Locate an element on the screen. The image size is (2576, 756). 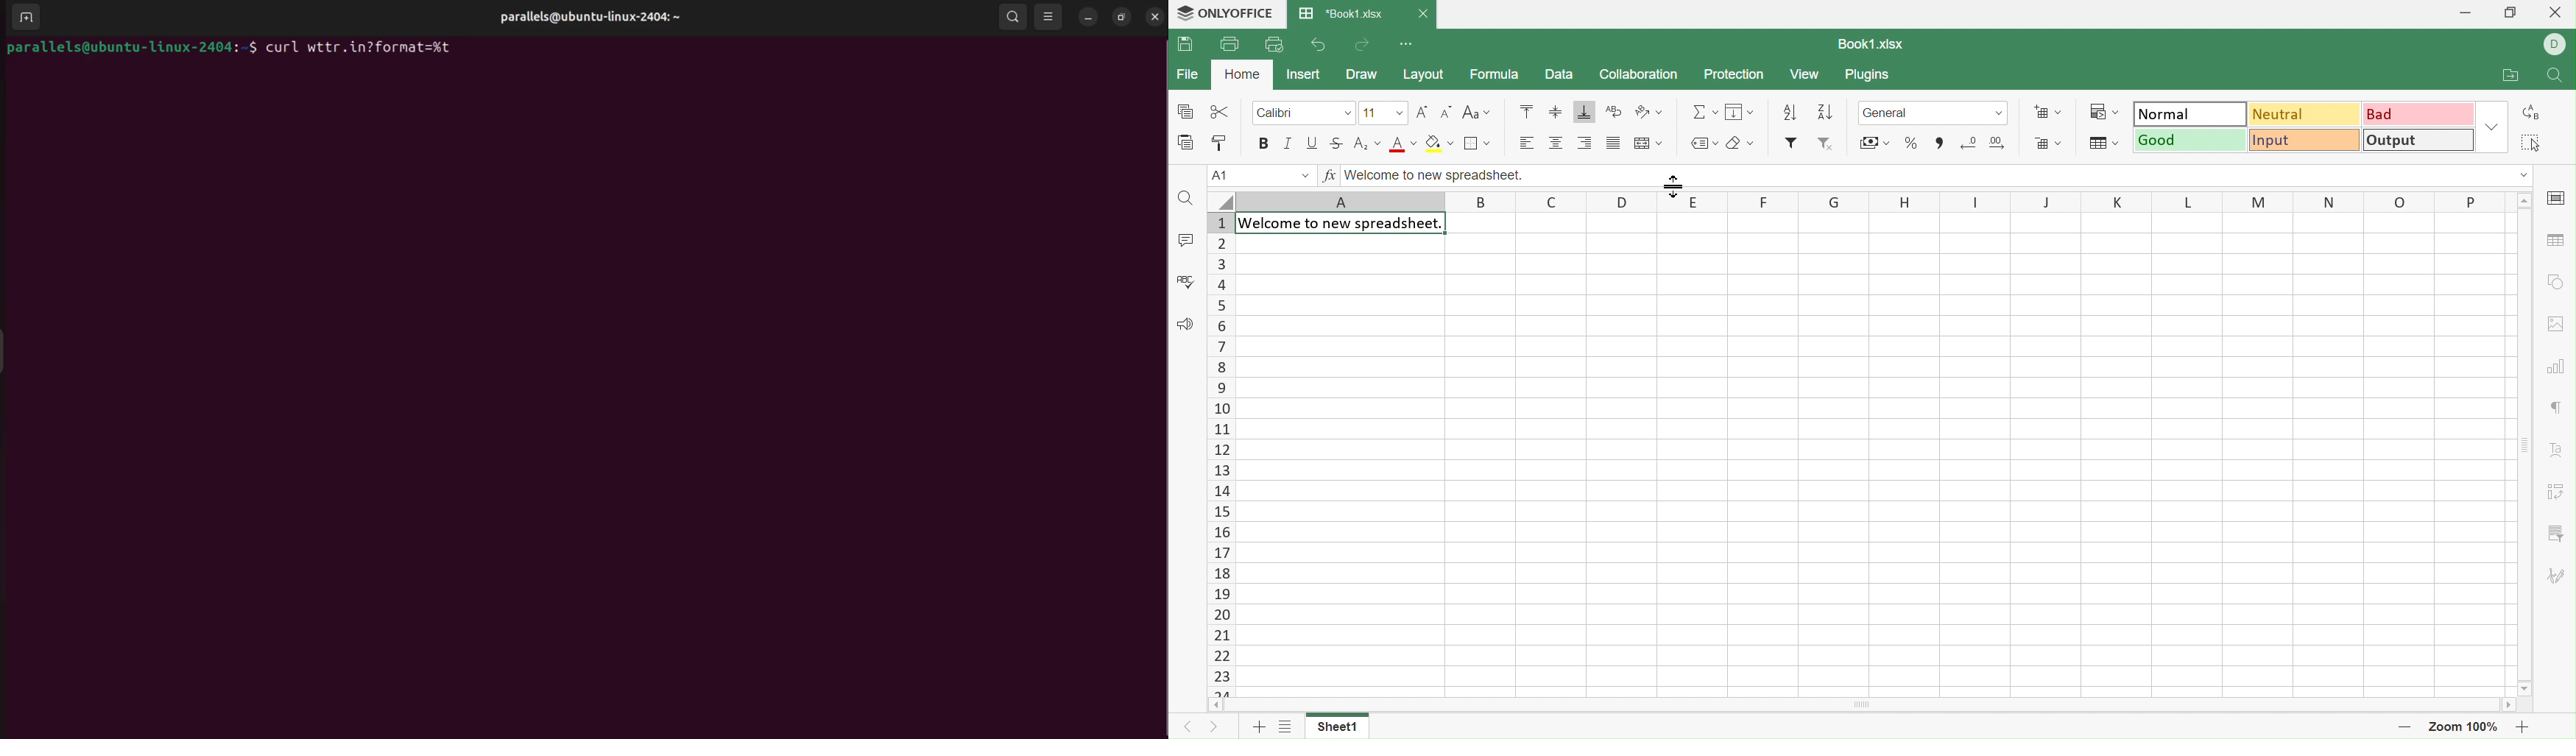
*Book1.xlsx is located at coordinates (1343, 14).